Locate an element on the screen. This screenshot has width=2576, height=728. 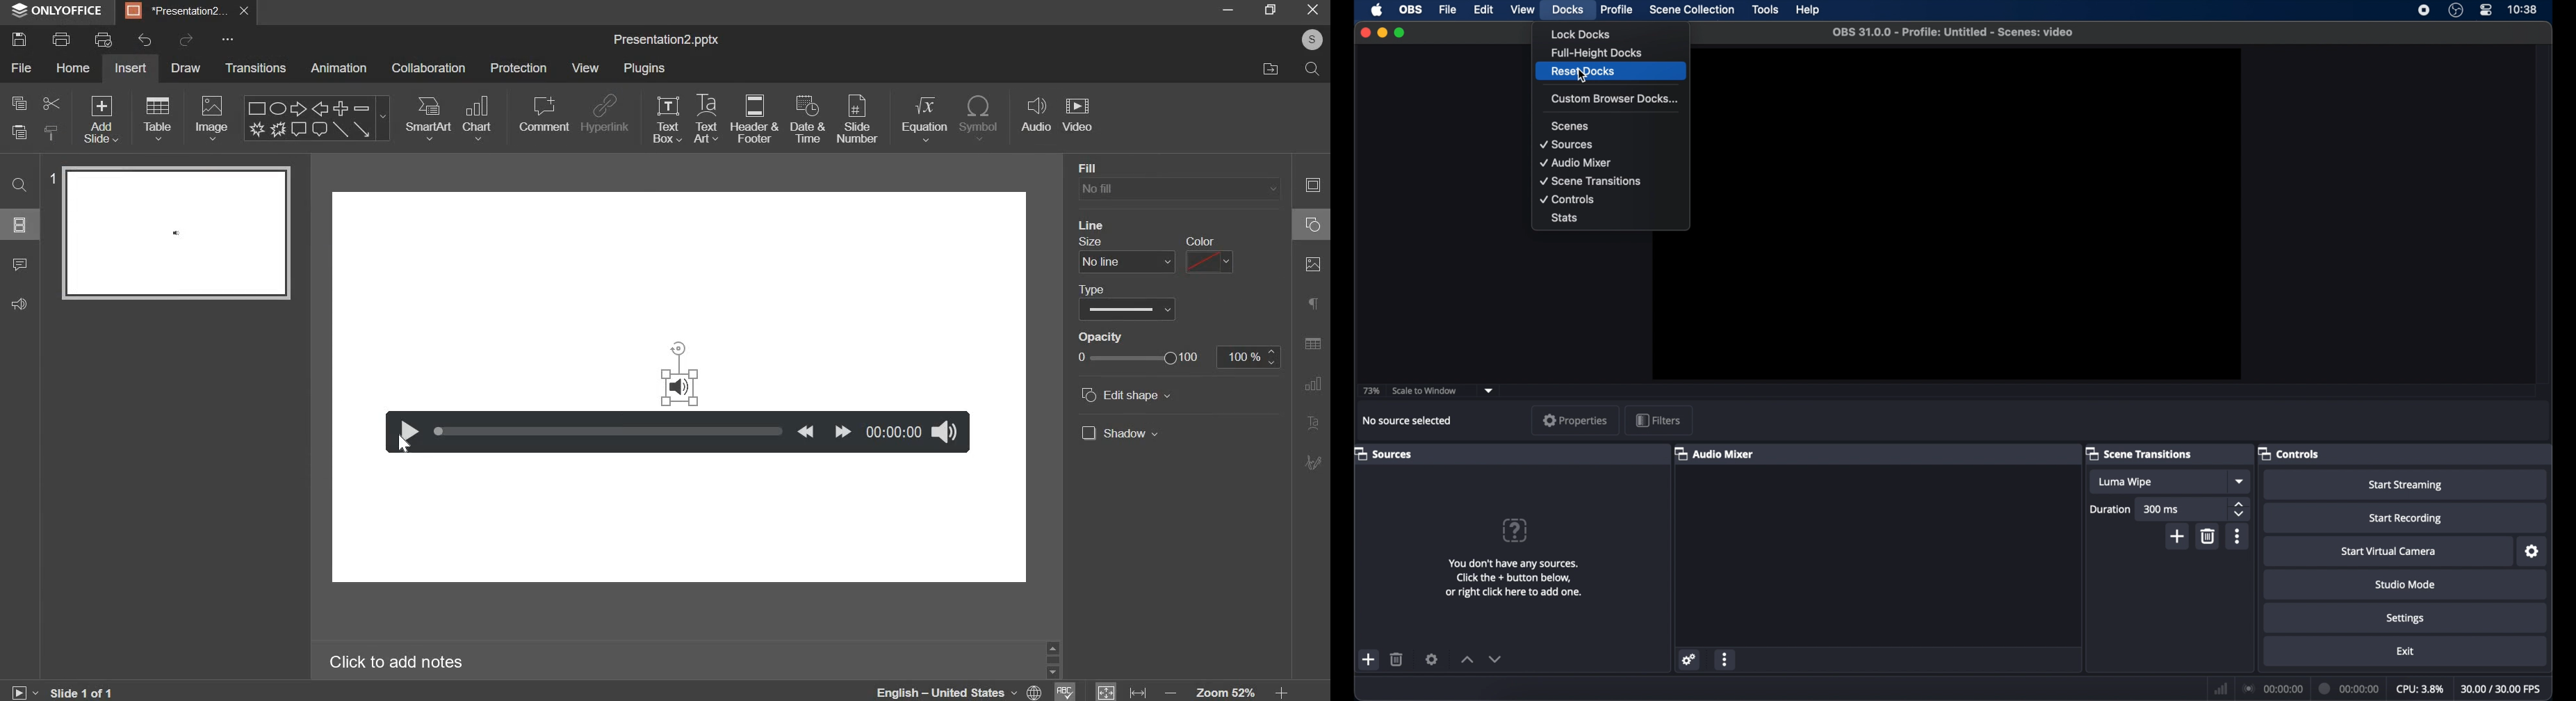
hyperlink is located at coordinates (607, 112).